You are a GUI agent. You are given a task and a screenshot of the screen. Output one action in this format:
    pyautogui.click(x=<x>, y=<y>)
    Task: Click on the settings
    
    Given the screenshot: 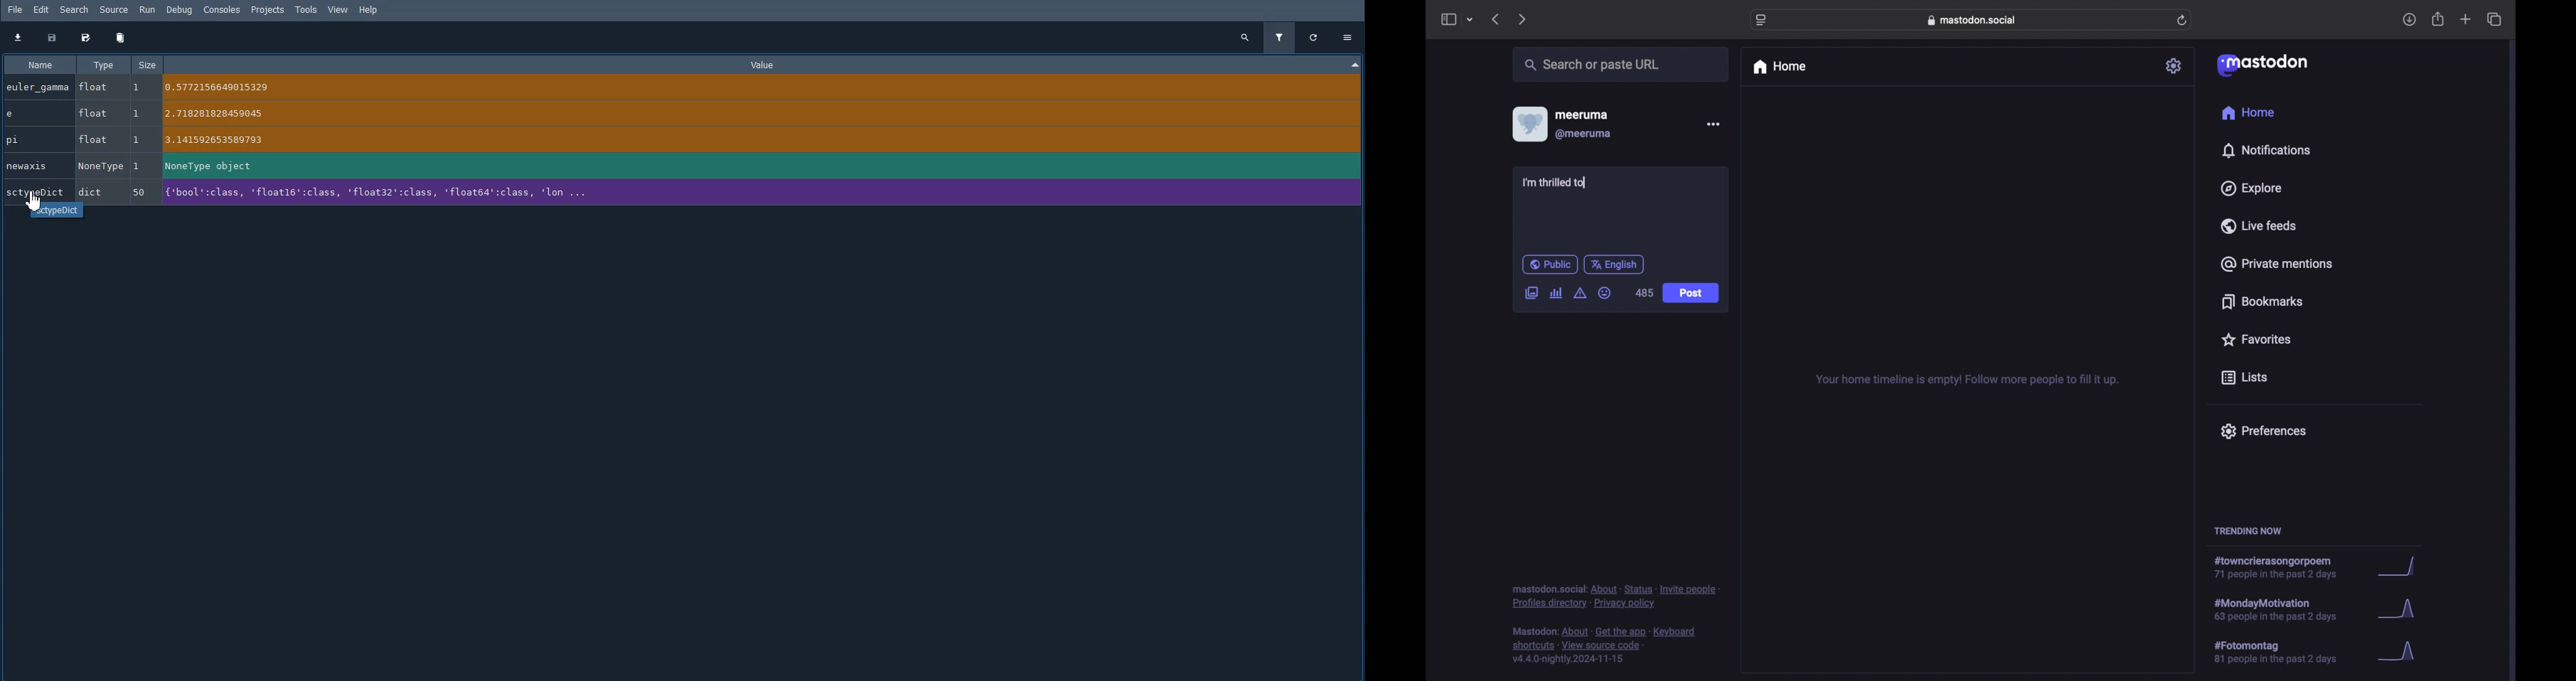 What is the action you would take?
    pyautogui.click(x=2174, y=66)
    